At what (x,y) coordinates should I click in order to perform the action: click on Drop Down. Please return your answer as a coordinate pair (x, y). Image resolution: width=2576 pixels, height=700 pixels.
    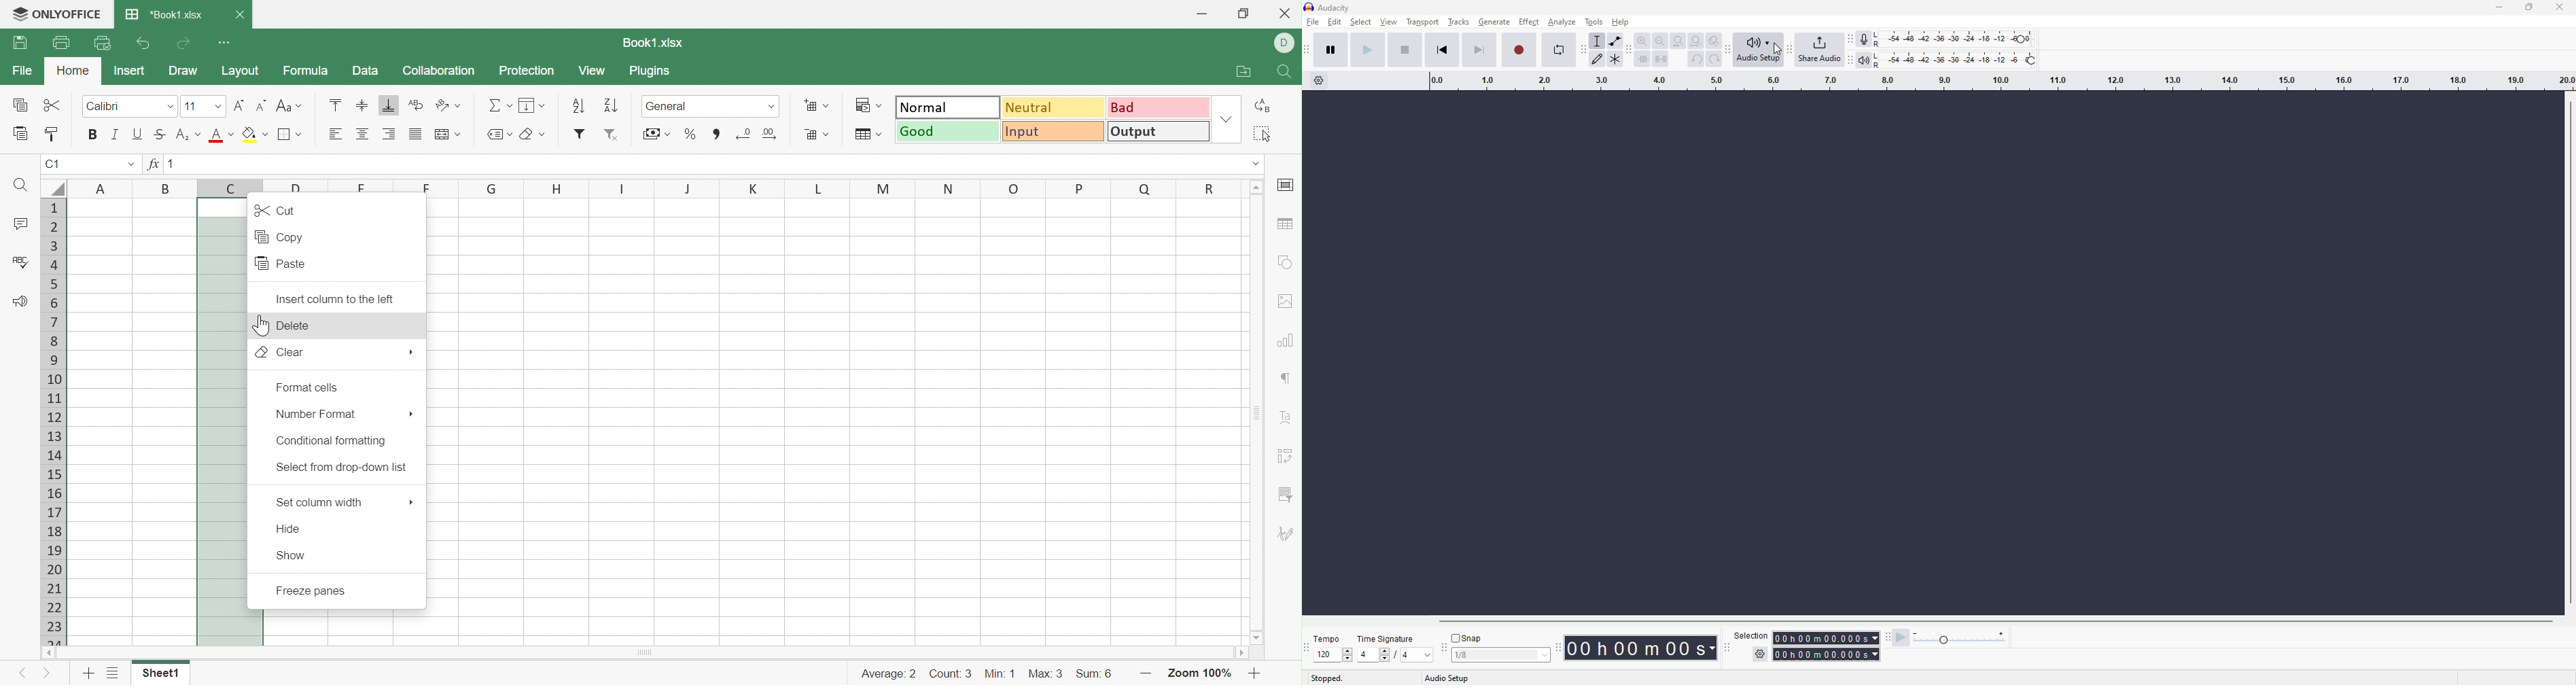
    Looking at the image, I should click on (200, 135).